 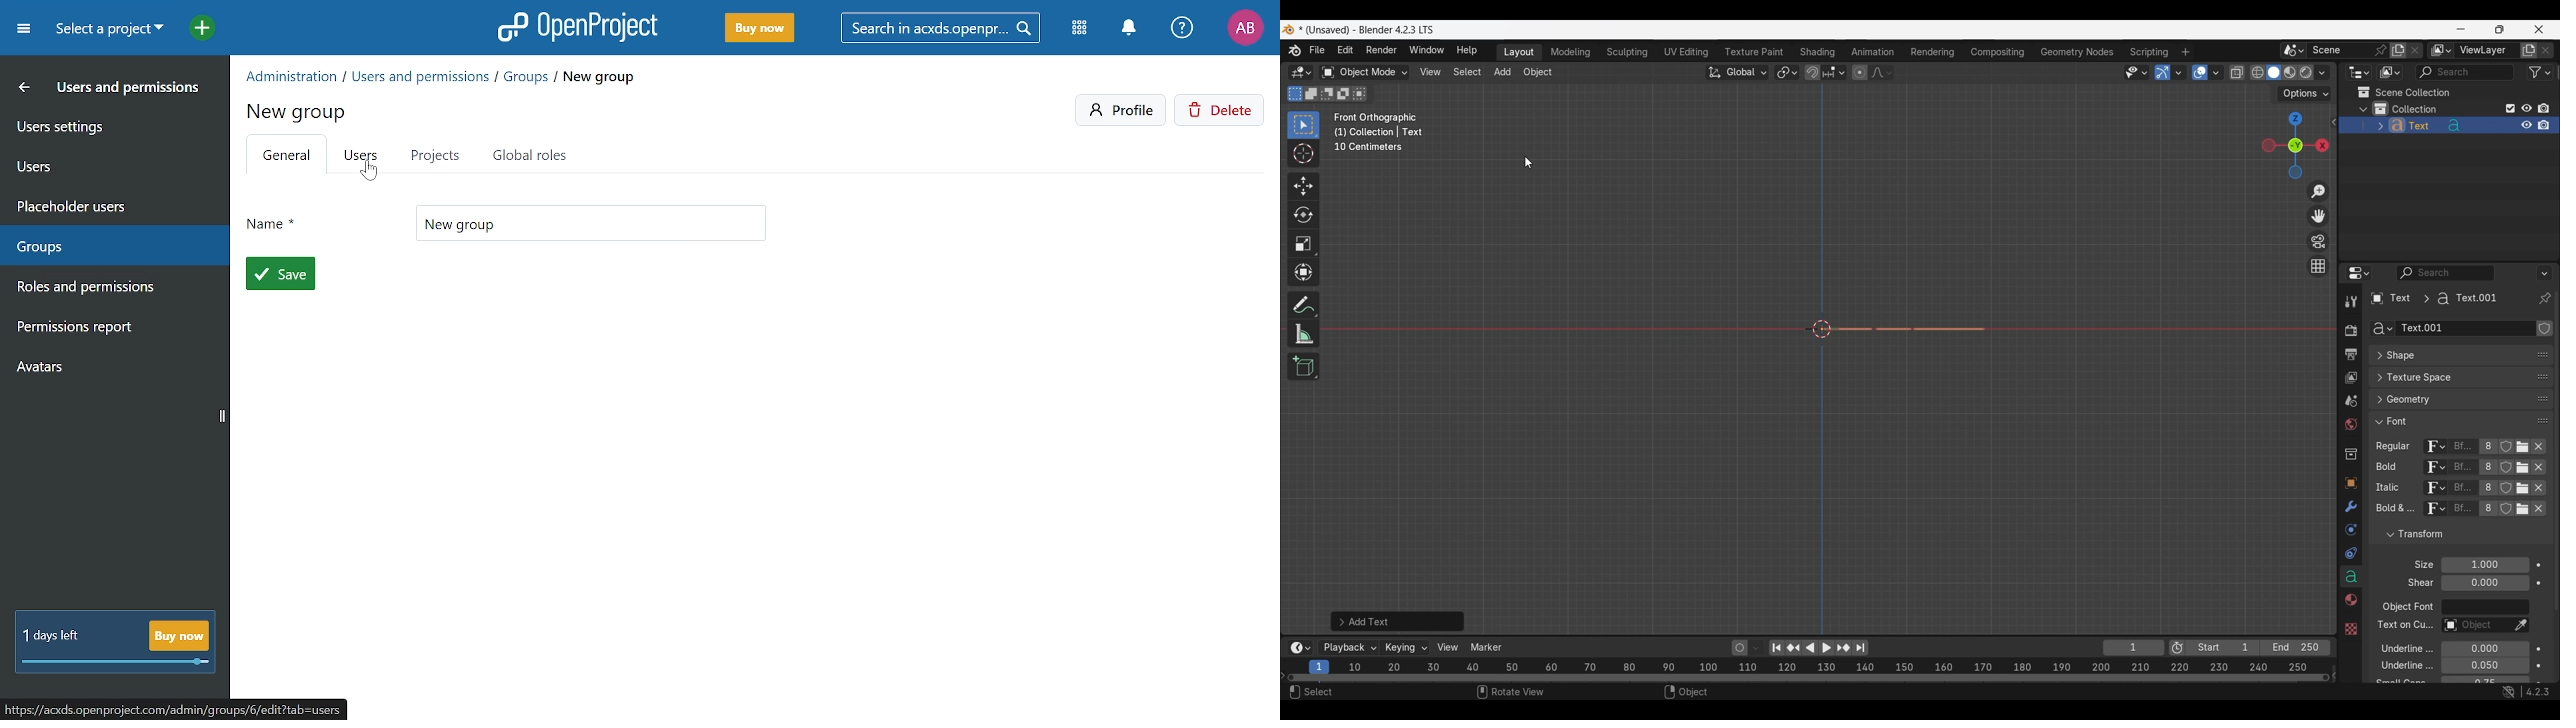 What do you see at coordinates (2177, 648) in the screenshot?
I see `Use preview range` at bounding box center [2177, 648].